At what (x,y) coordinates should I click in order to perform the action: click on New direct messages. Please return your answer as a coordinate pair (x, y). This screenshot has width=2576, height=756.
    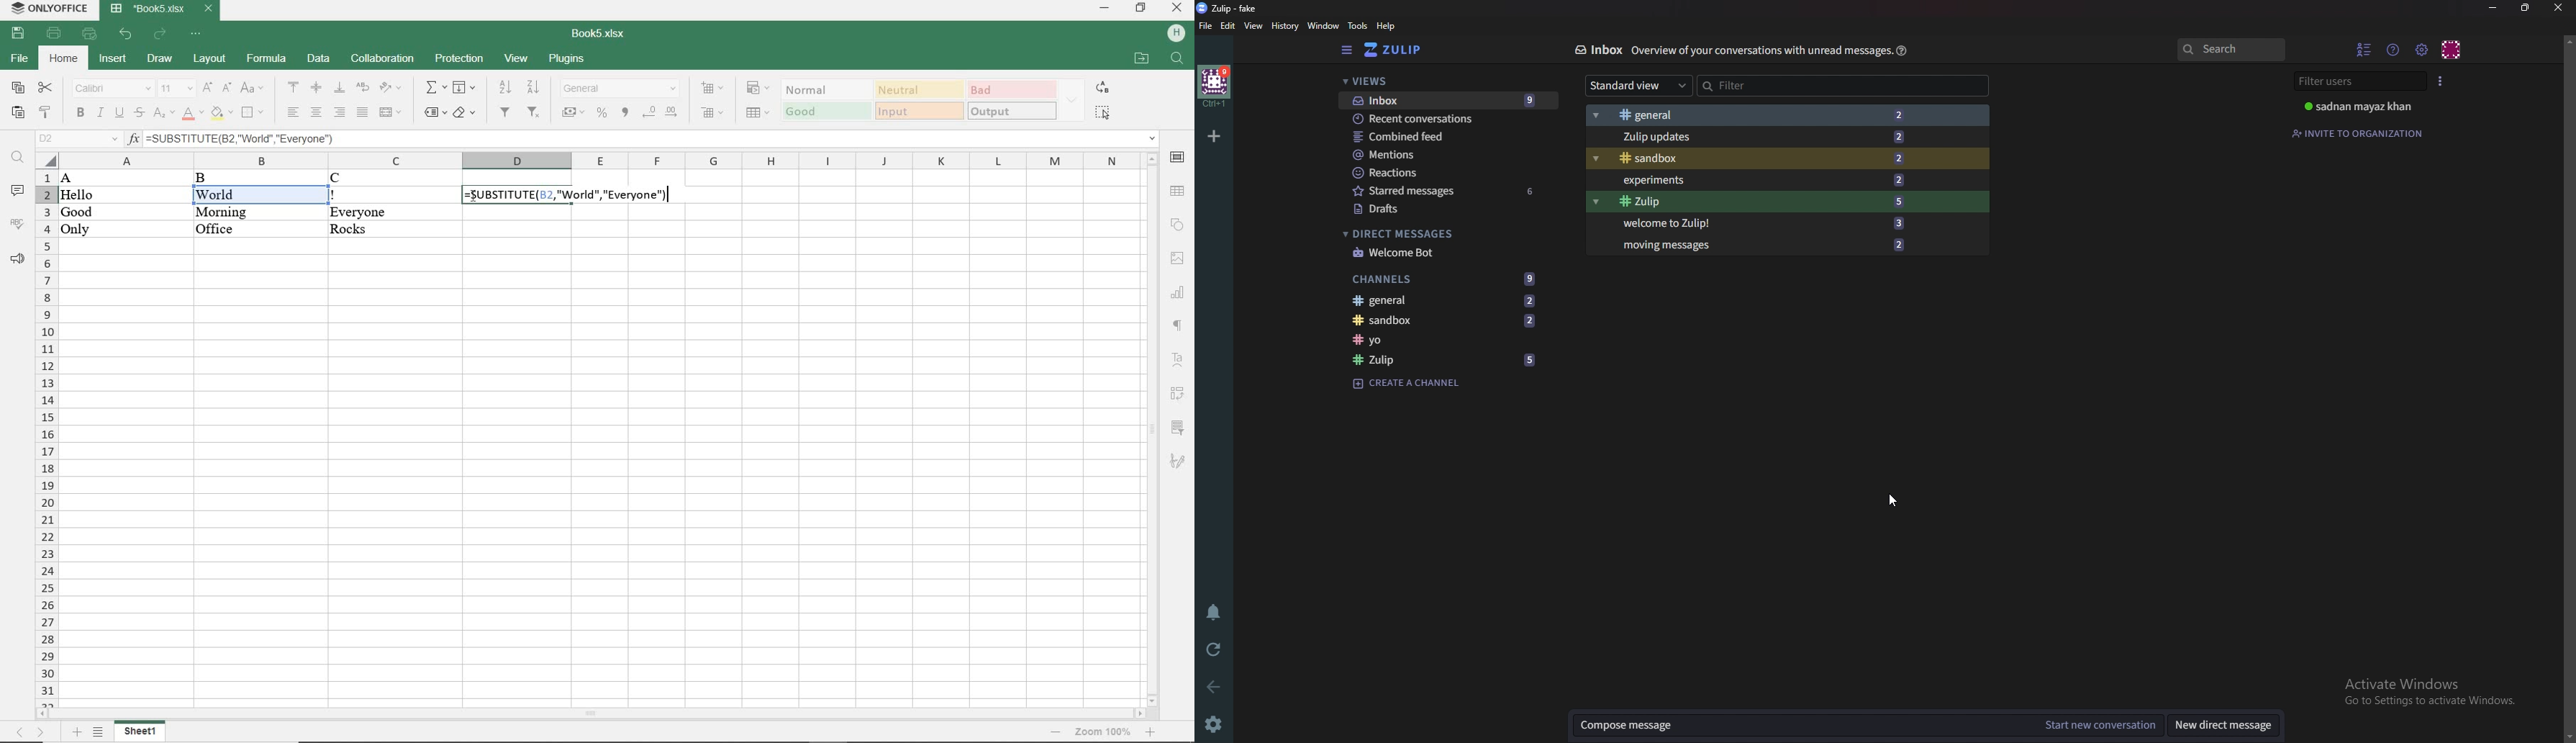
    Looking at the image, I should click on (2227, 724).